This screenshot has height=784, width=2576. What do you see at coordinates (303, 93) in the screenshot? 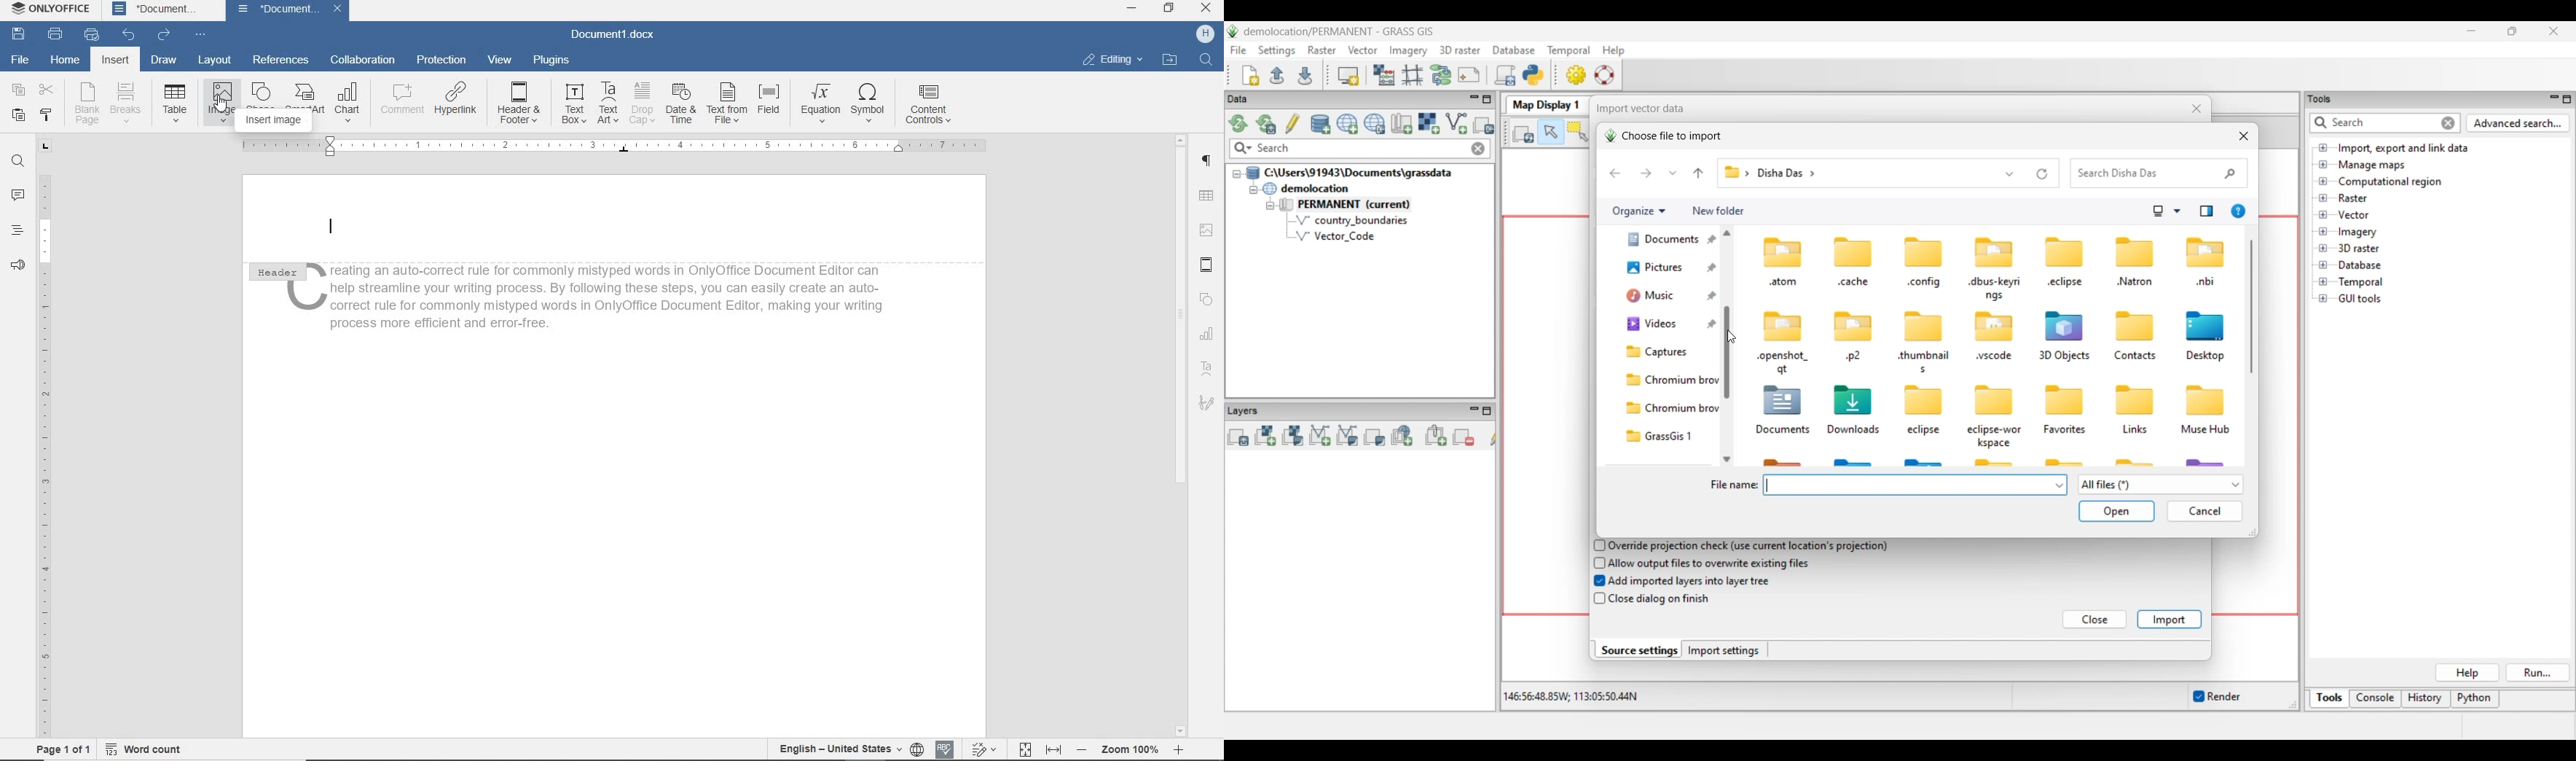
I see `SMART ART` at bounding box center [303, 93].